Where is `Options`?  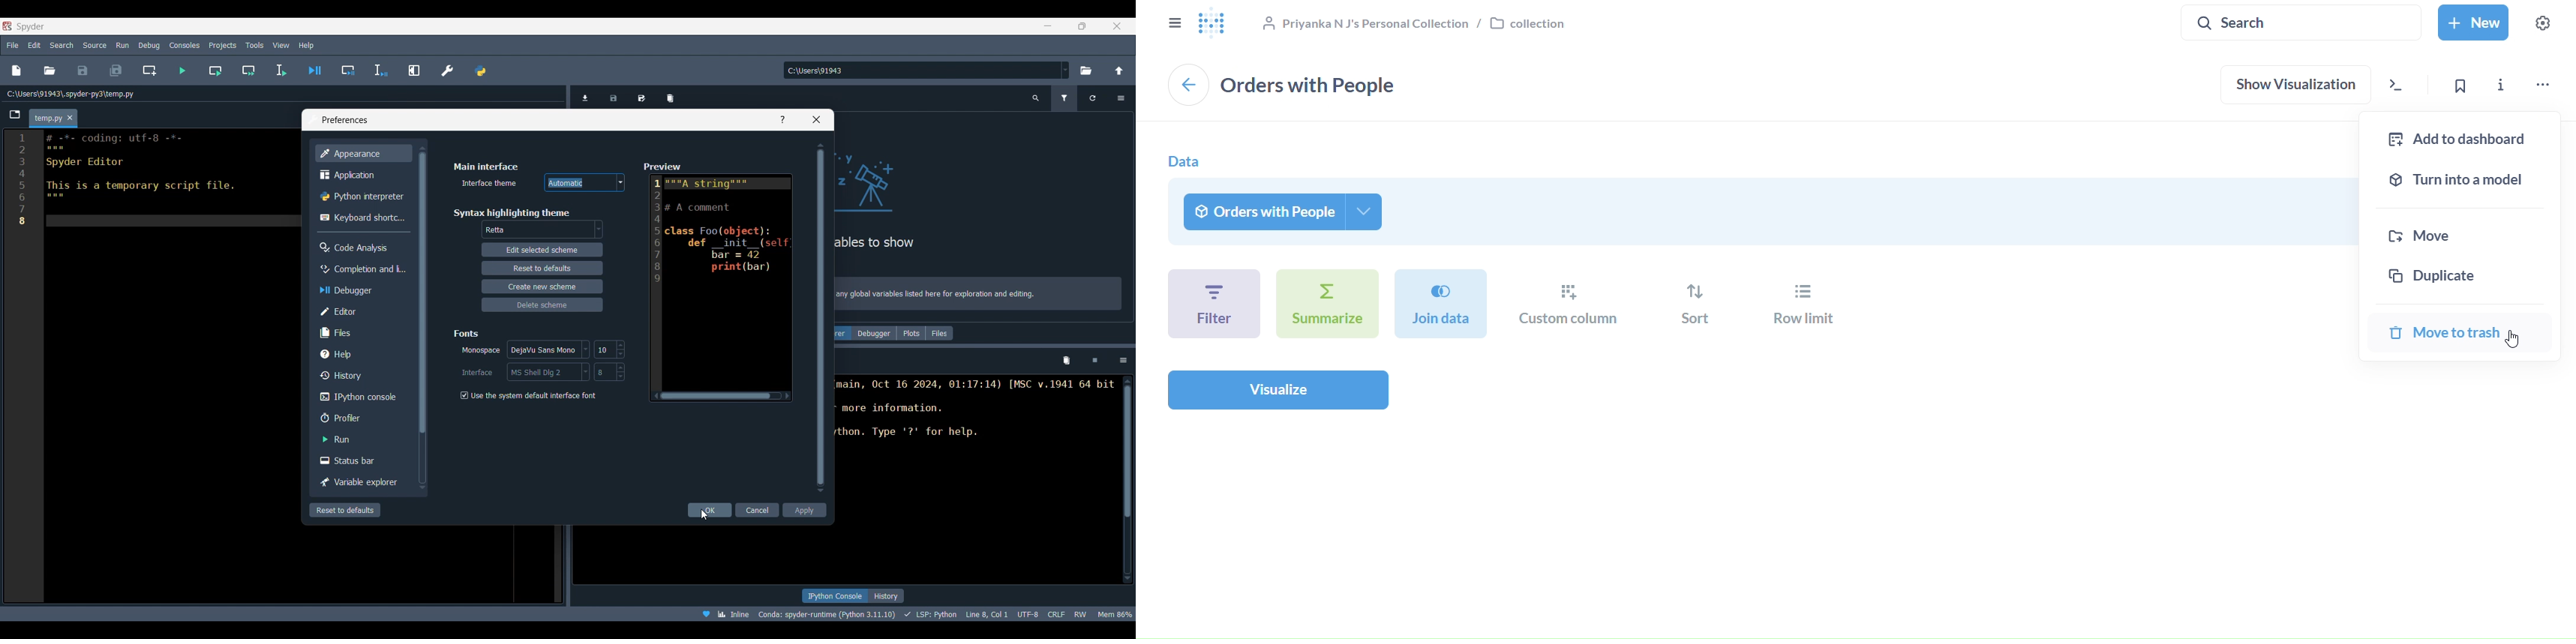 Options is located at coordinates (1121, 98).